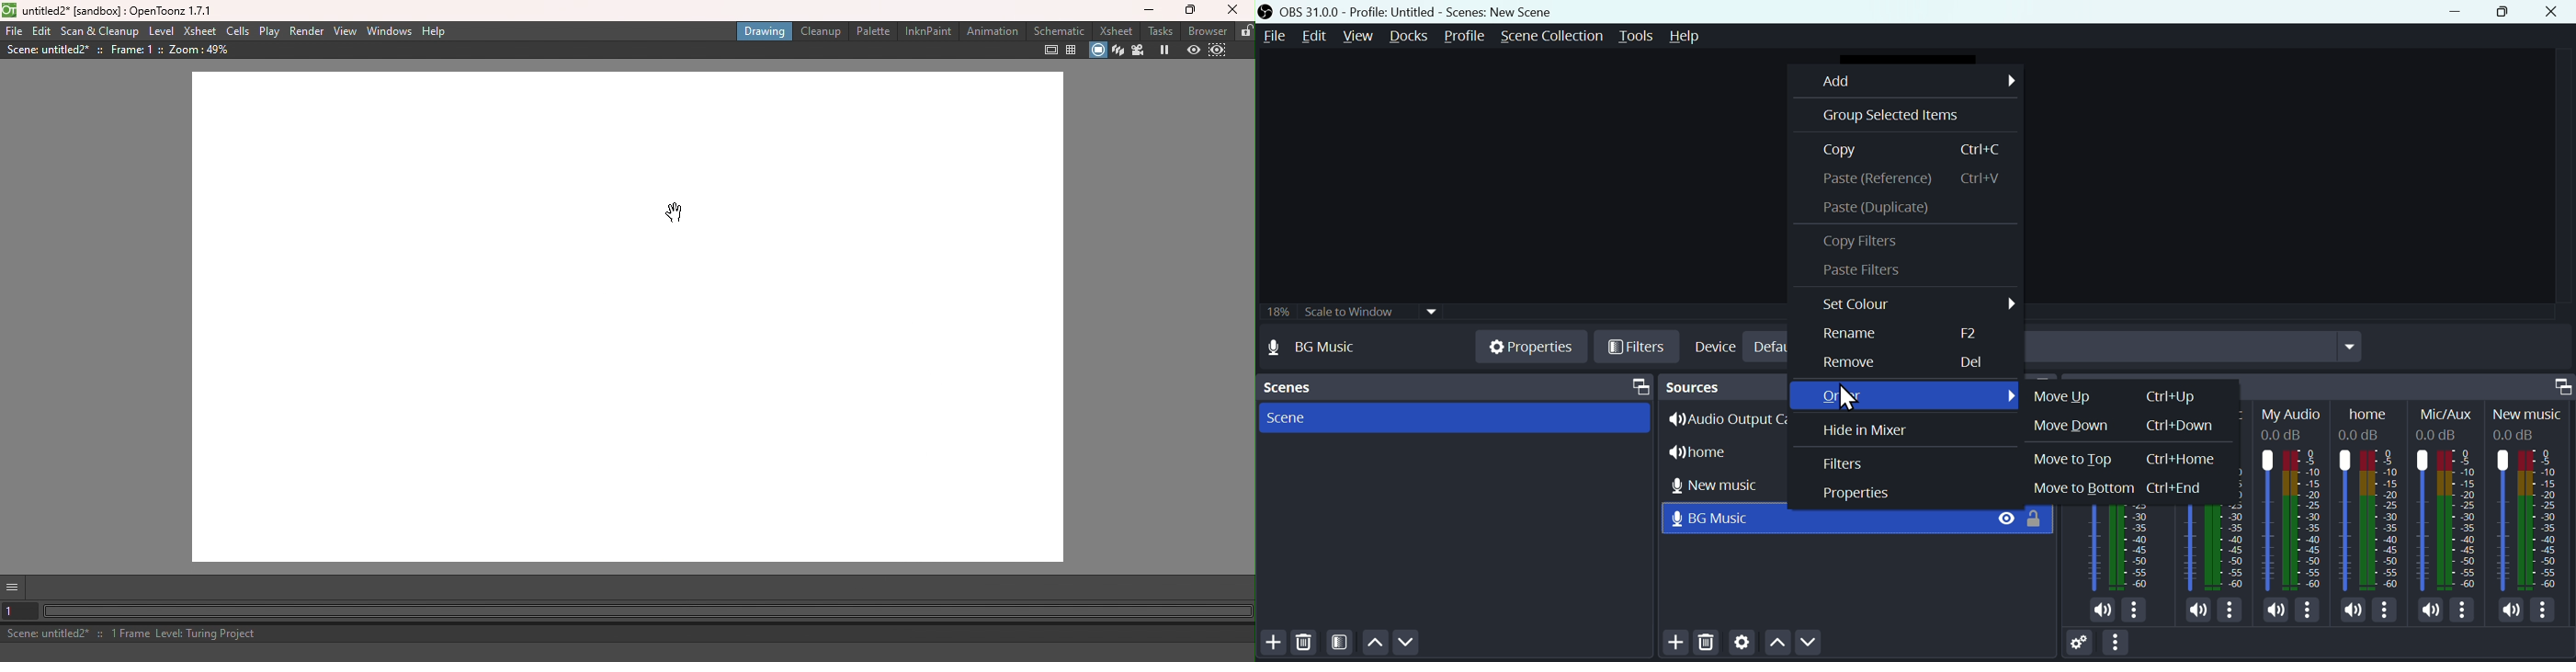  I want to click on Down, so click(1410, 645).